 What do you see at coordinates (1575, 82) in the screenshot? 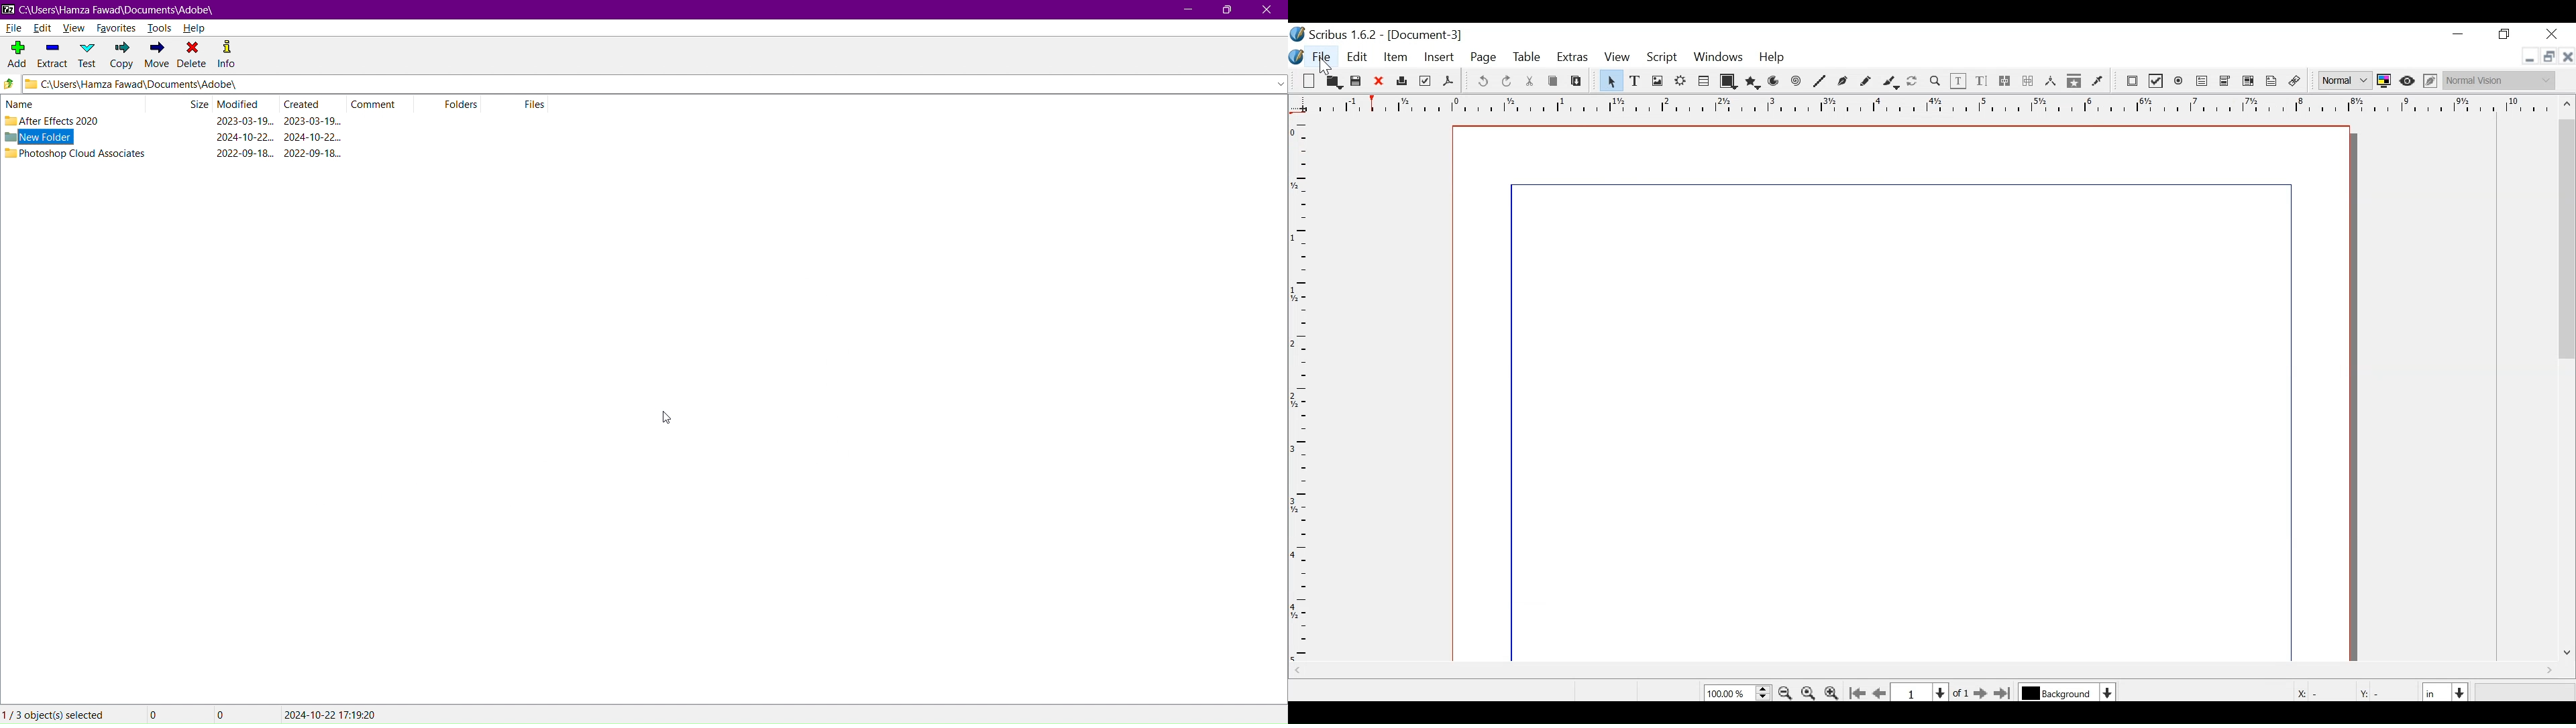
I see `Paste` at bounding box center [1575, 82].